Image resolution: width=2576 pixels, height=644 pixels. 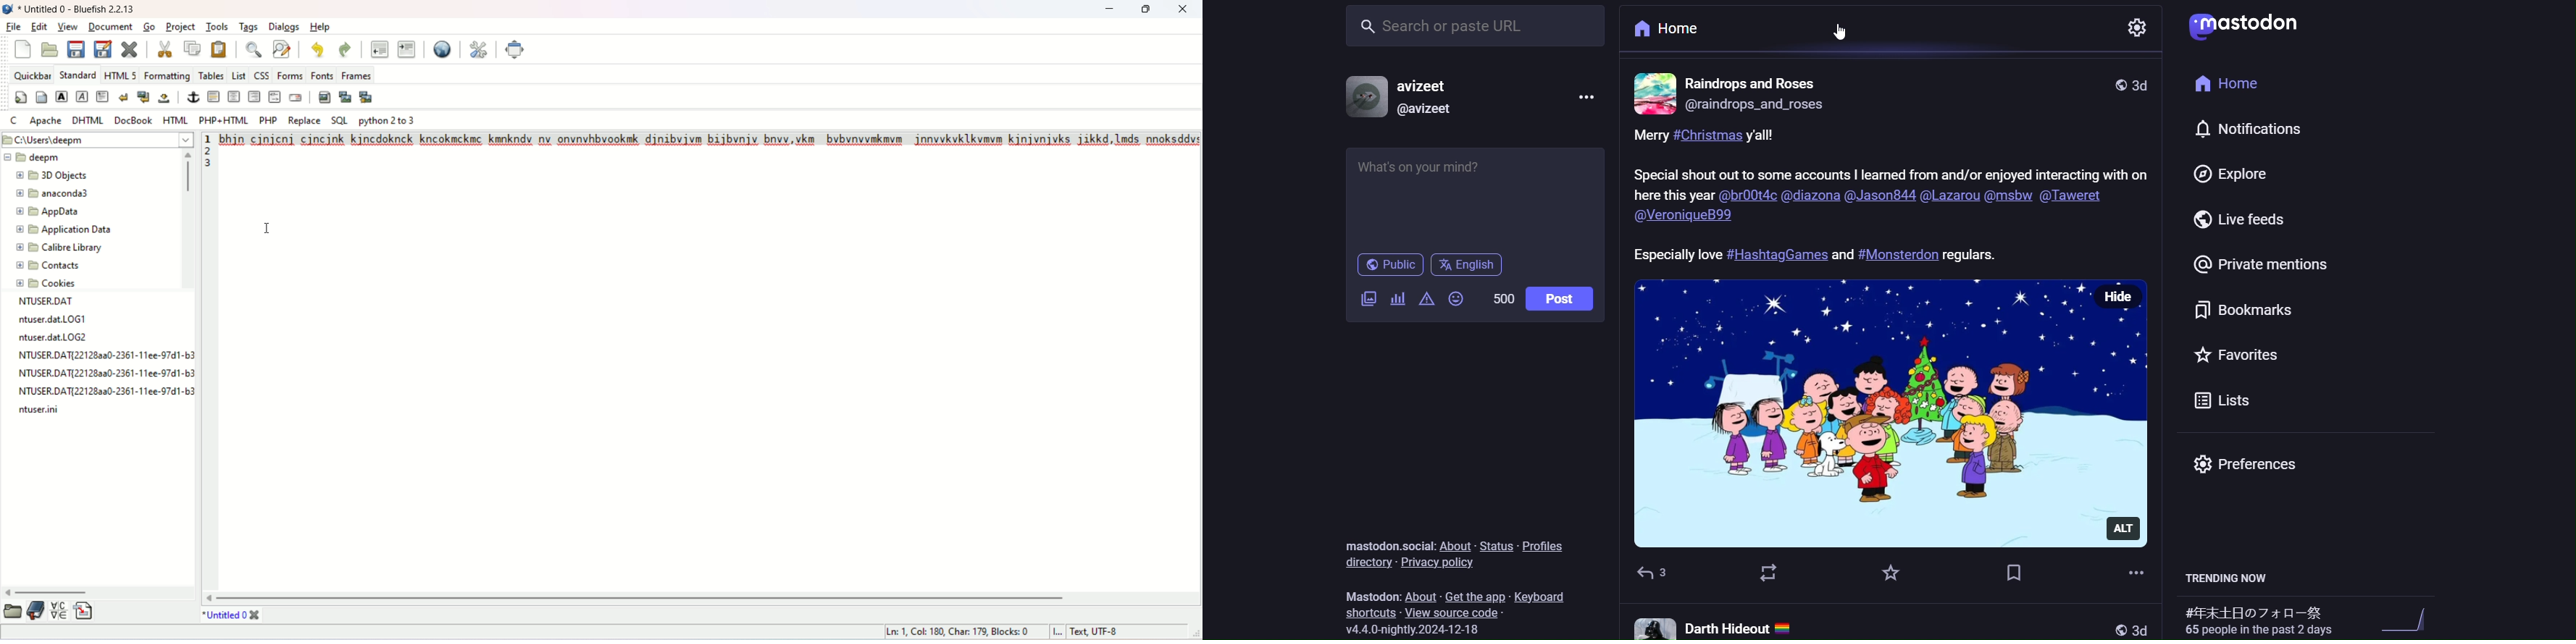 I want to click on profile picture, so click(x=1363, y=98).